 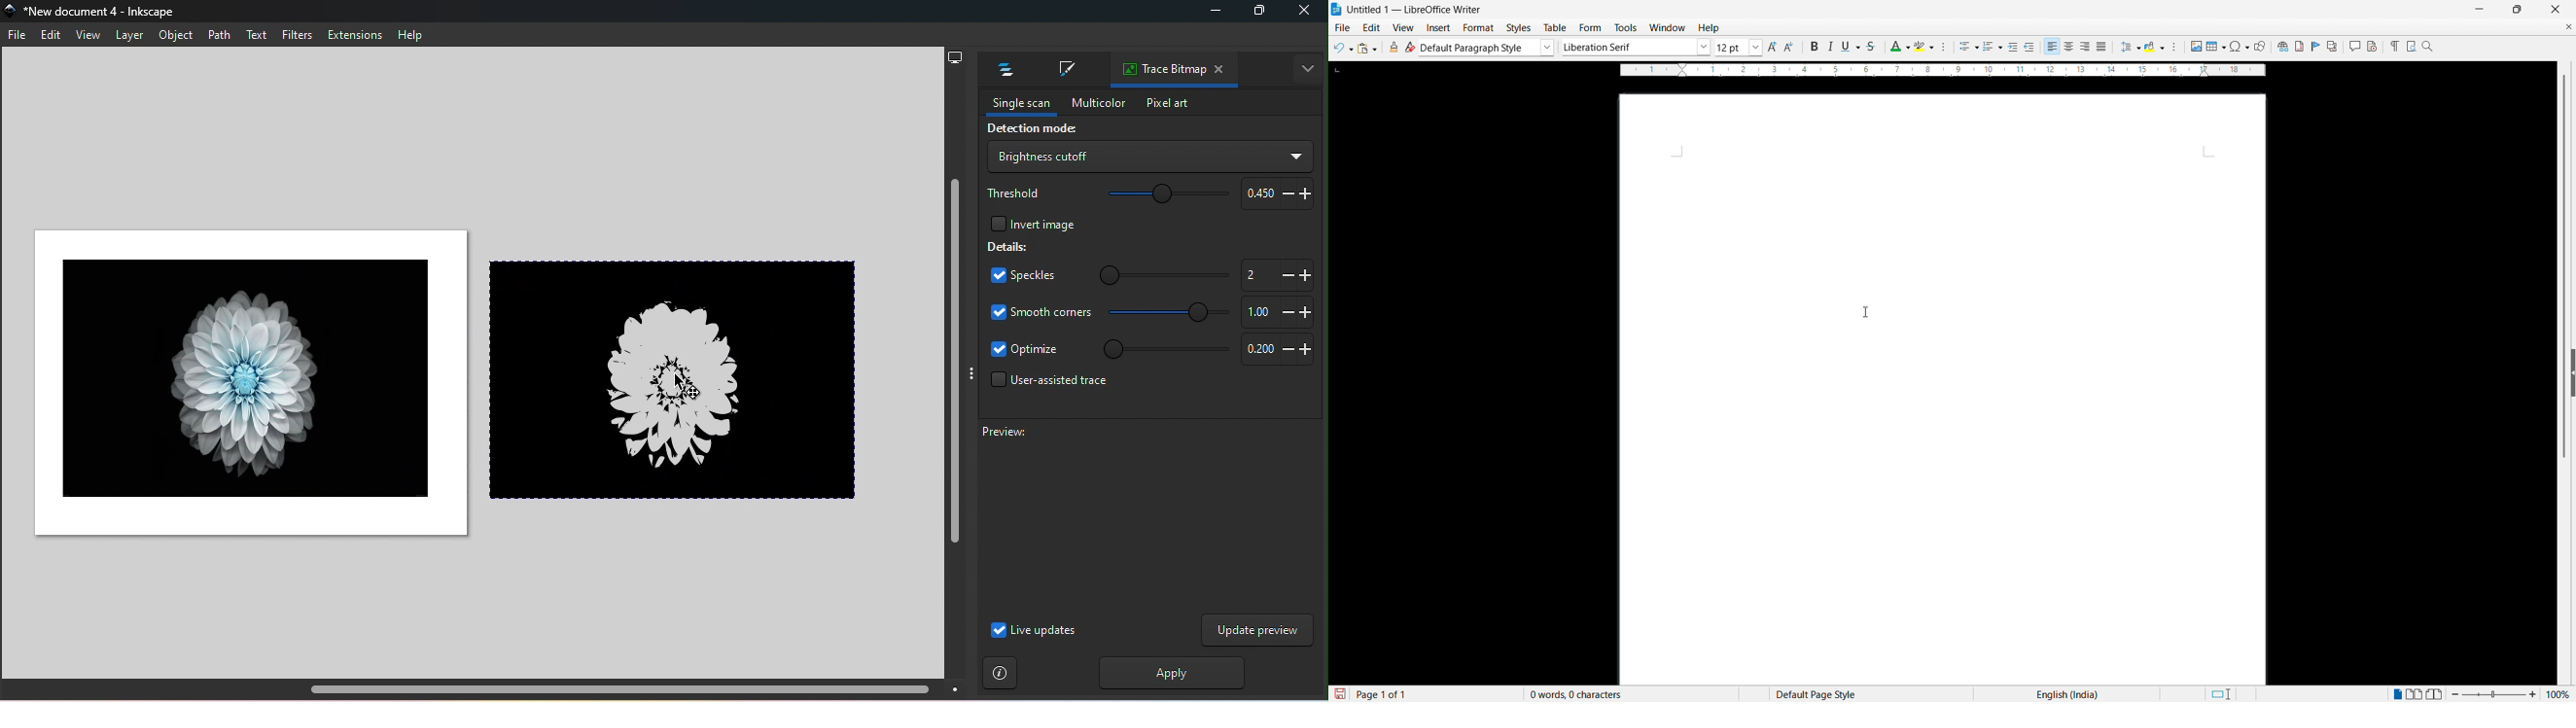 What do you see at coordinates (1488, 47) in the screenshot?
I see `Default paragraph style` at bounding box center [1488, 47].